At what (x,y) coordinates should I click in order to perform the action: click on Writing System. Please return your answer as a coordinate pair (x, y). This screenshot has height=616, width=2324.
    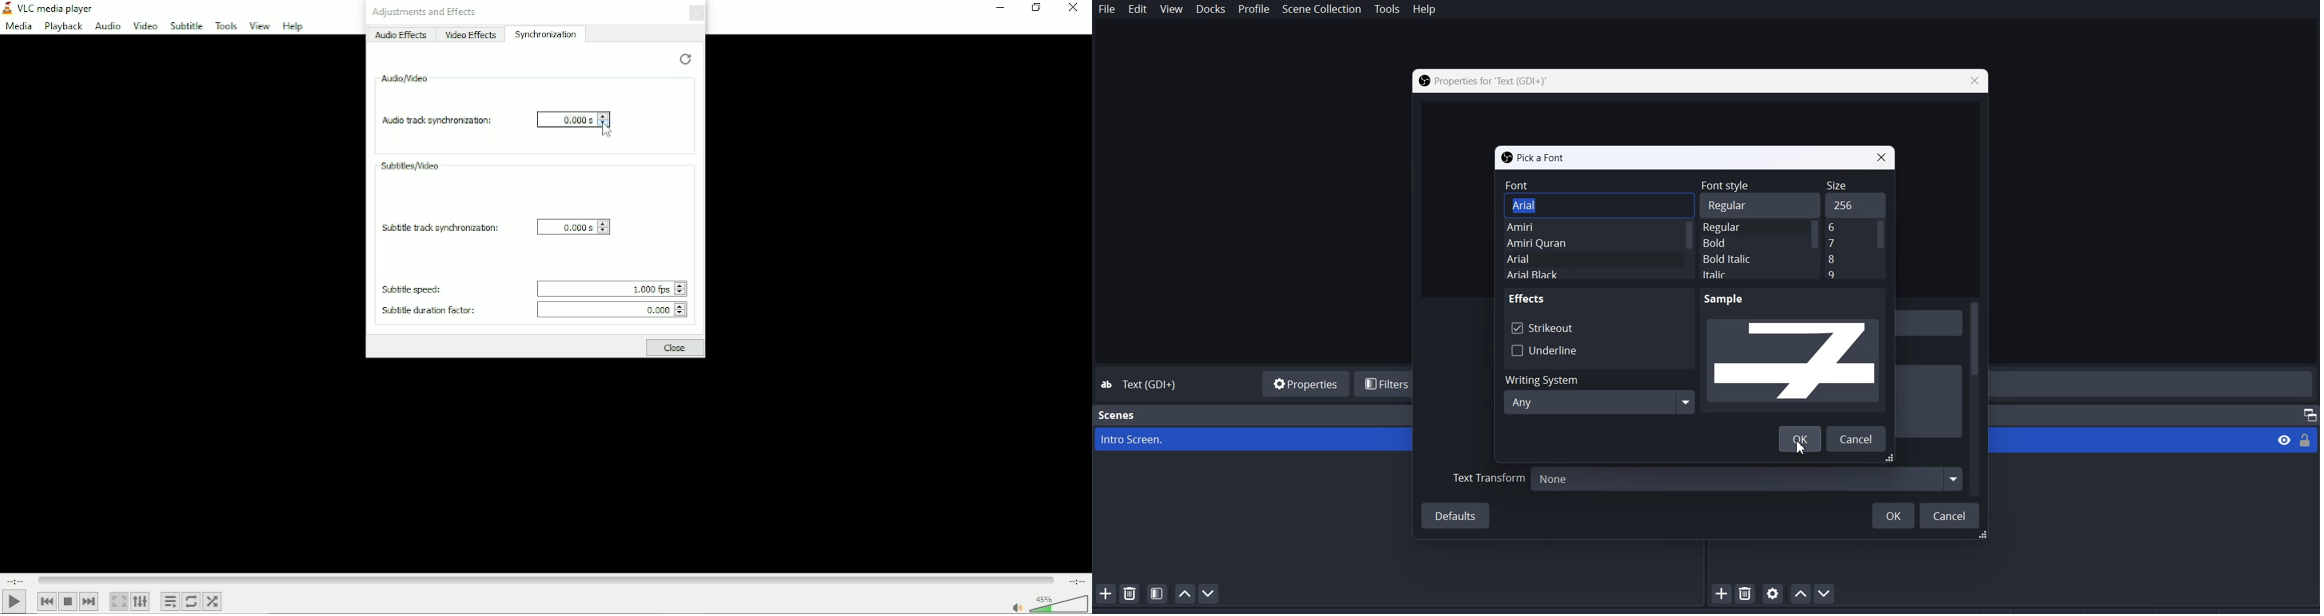
    Looking at the image, I should click on (1597, 377).